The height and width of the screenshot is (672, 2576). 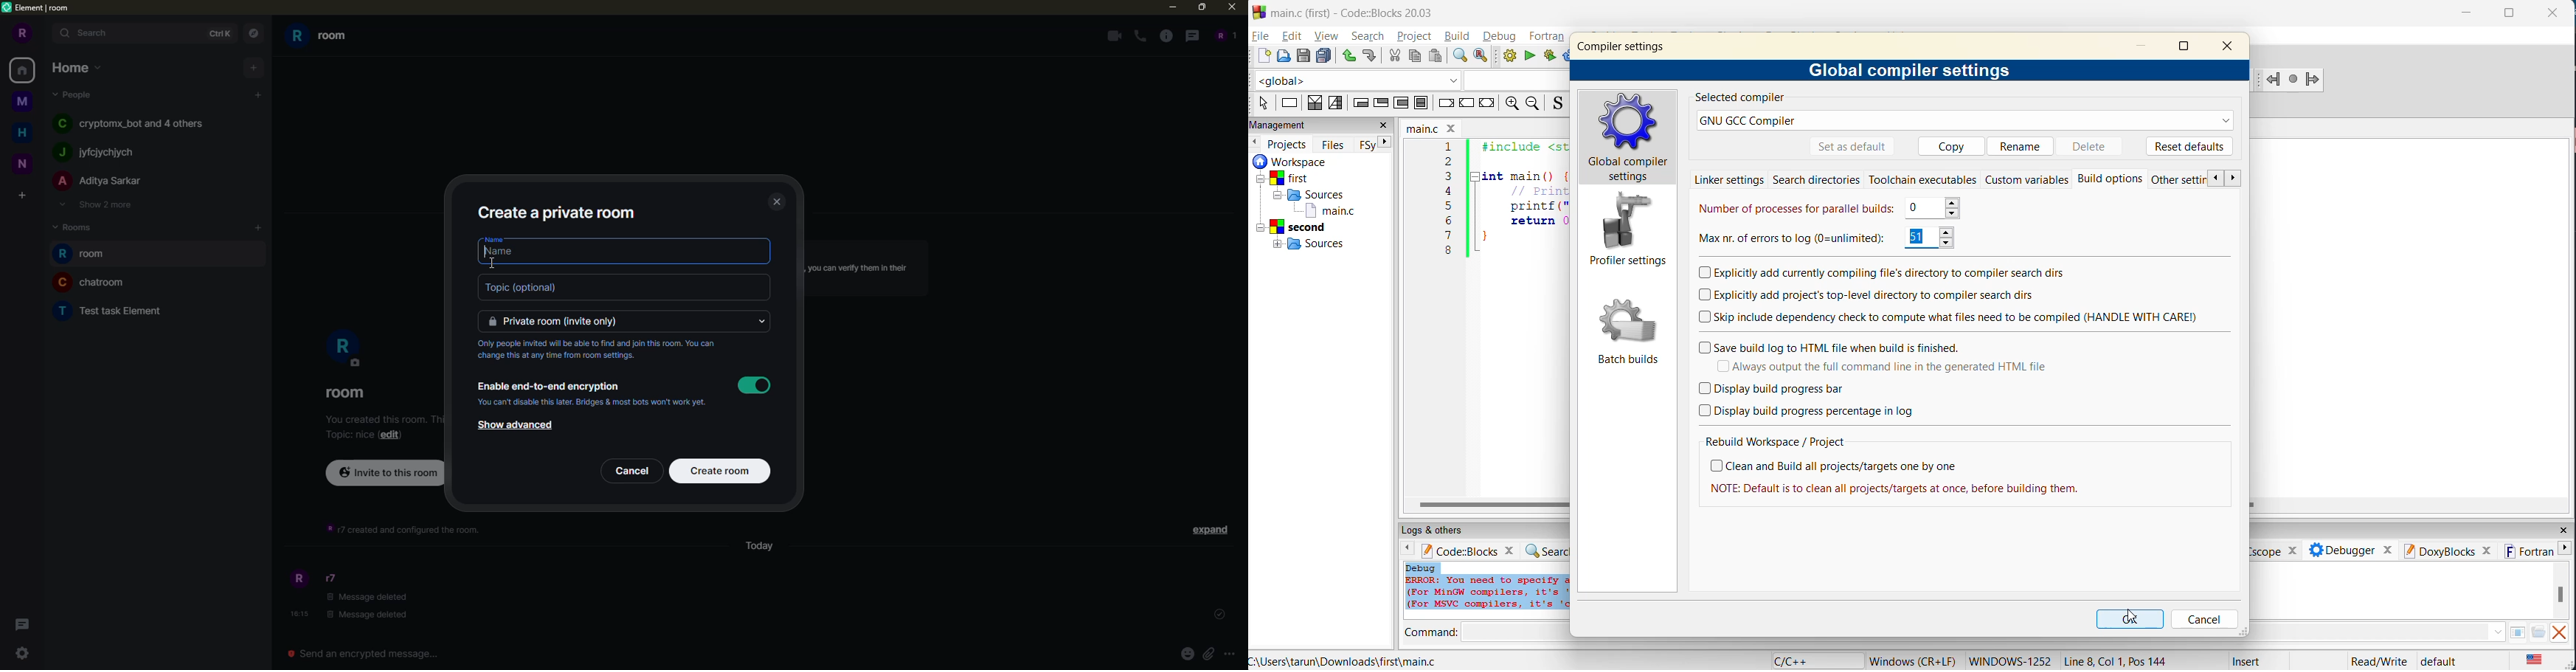 I want to click on time, so click(x=297, y=613).